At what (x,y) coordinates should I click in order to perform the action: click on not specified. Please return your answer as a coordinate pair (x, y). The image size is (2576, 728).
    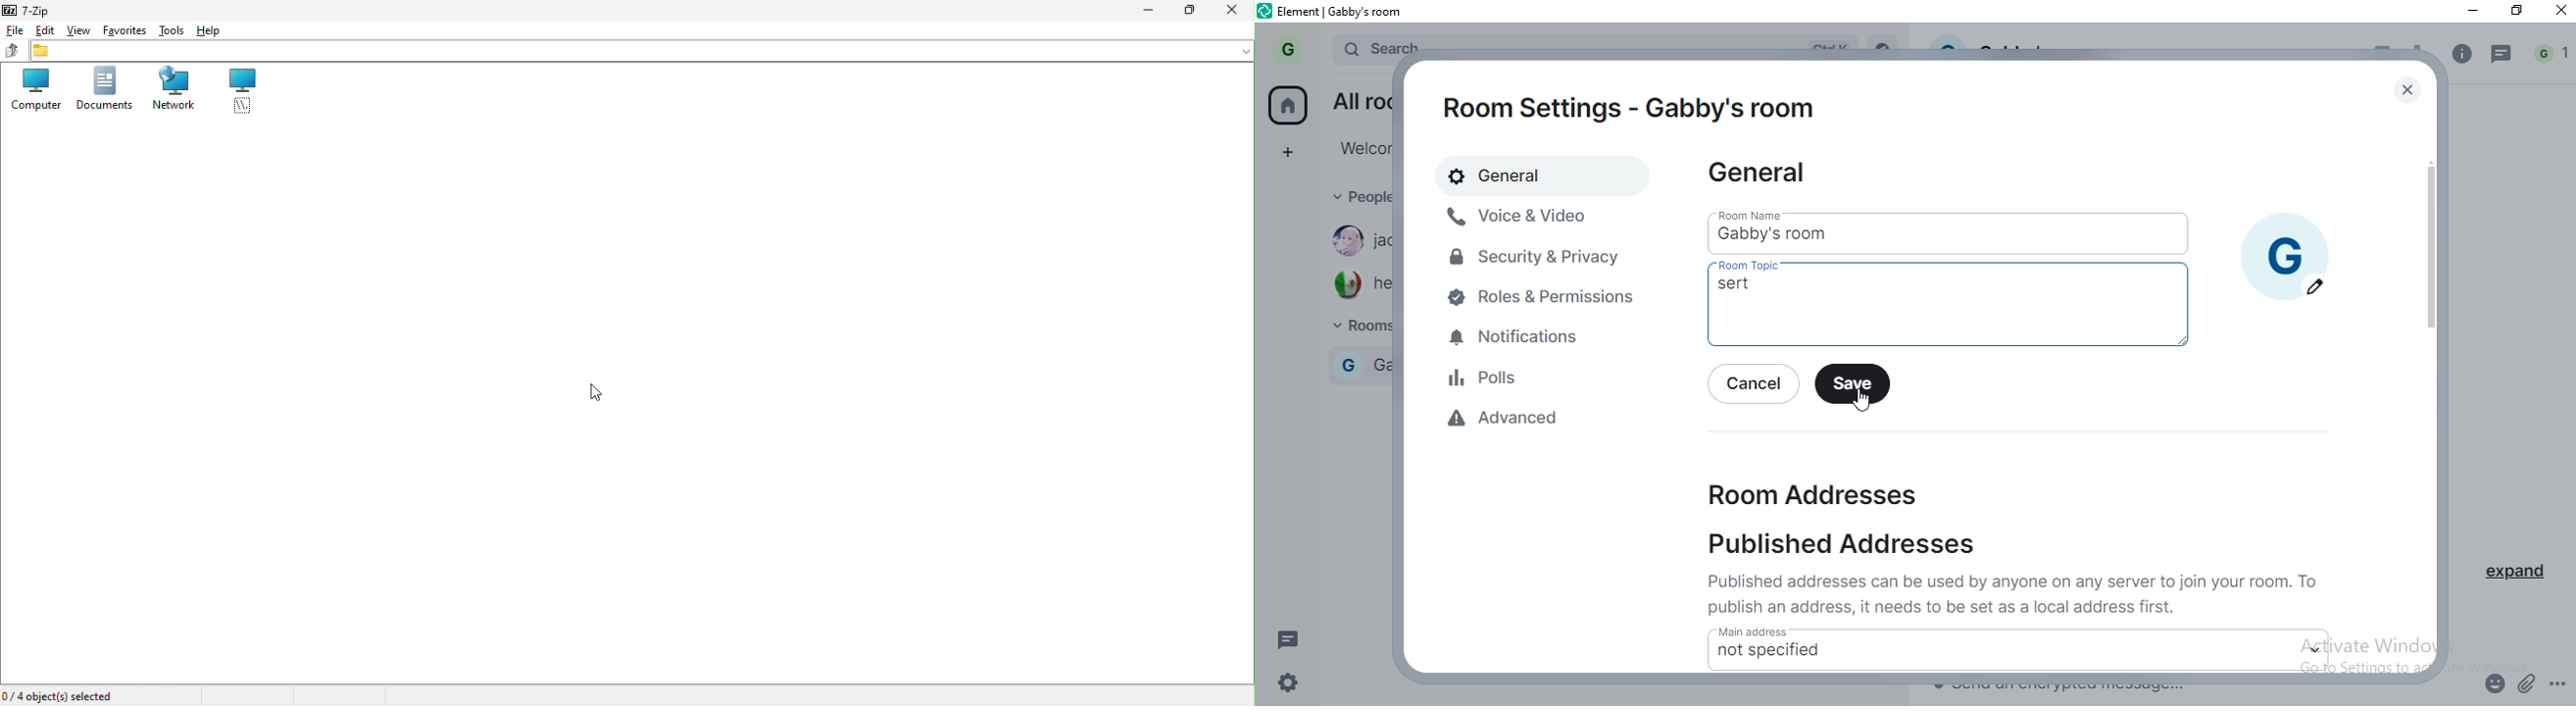
    Looking at the image, I should click on (1770, 651).